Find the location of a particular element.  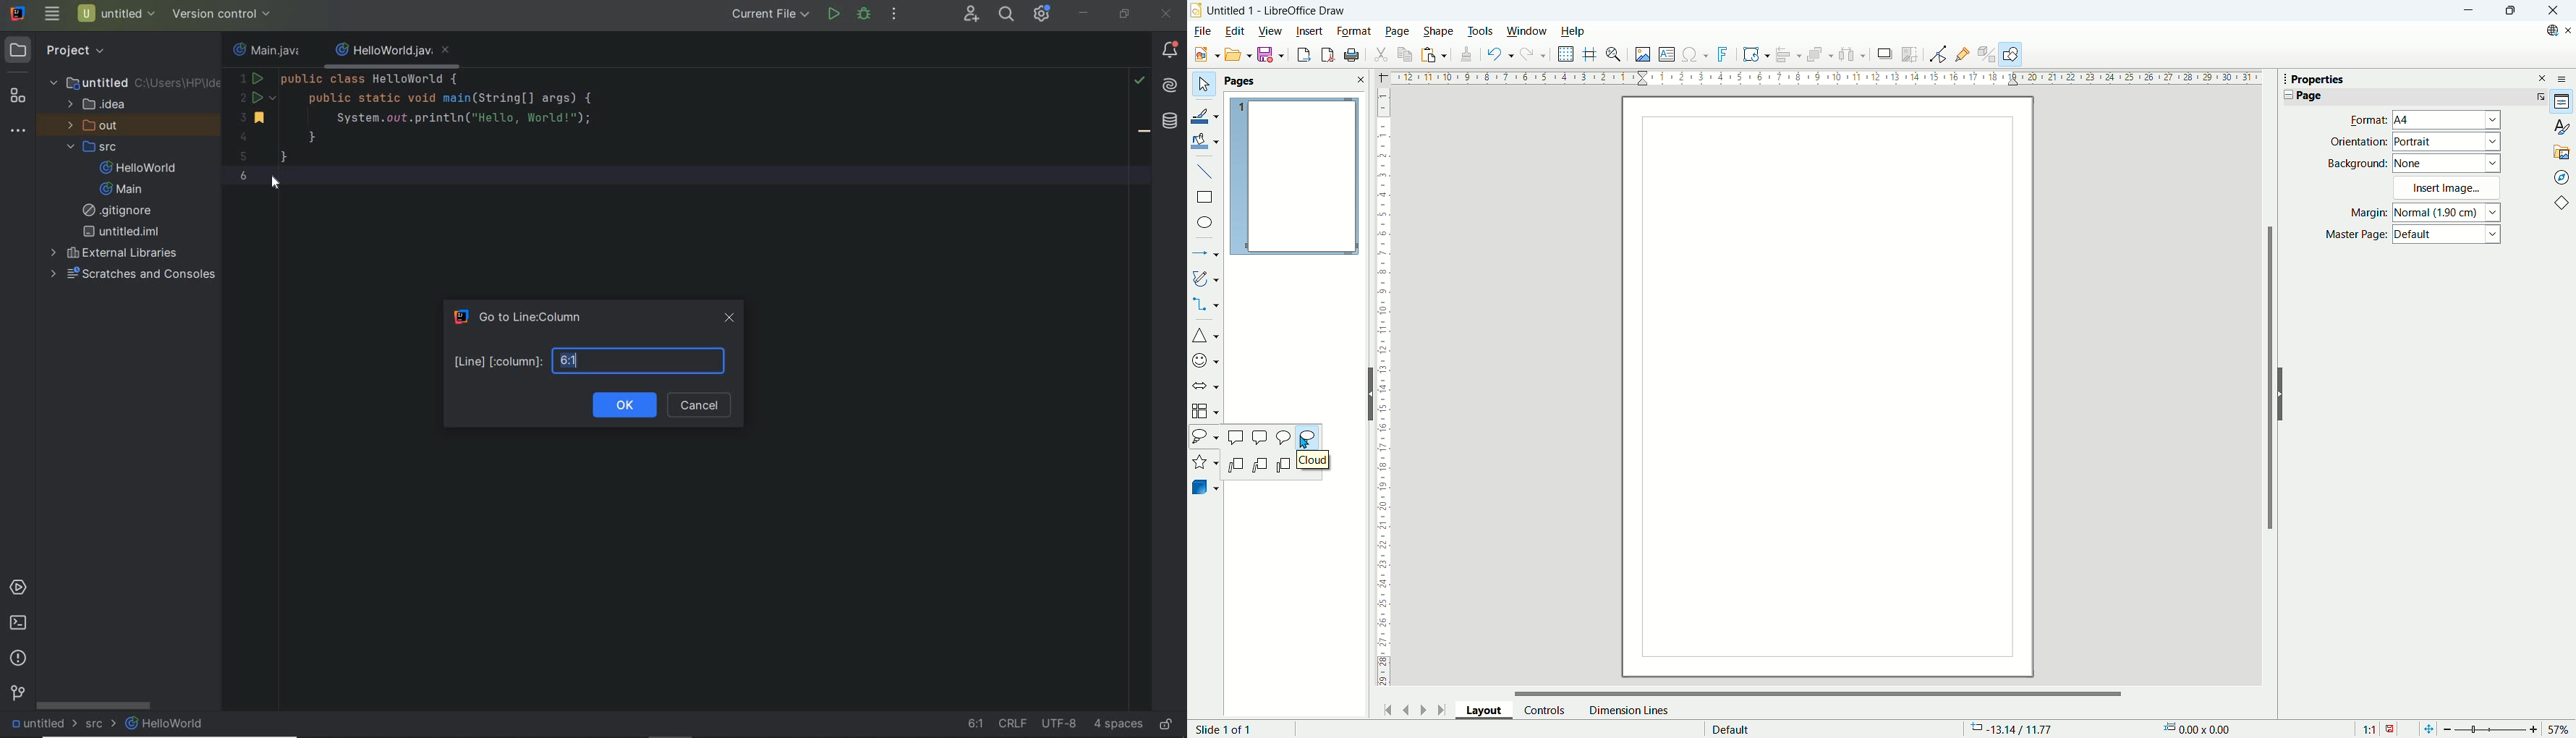

Master Page is located at coordinates (2356, 235).